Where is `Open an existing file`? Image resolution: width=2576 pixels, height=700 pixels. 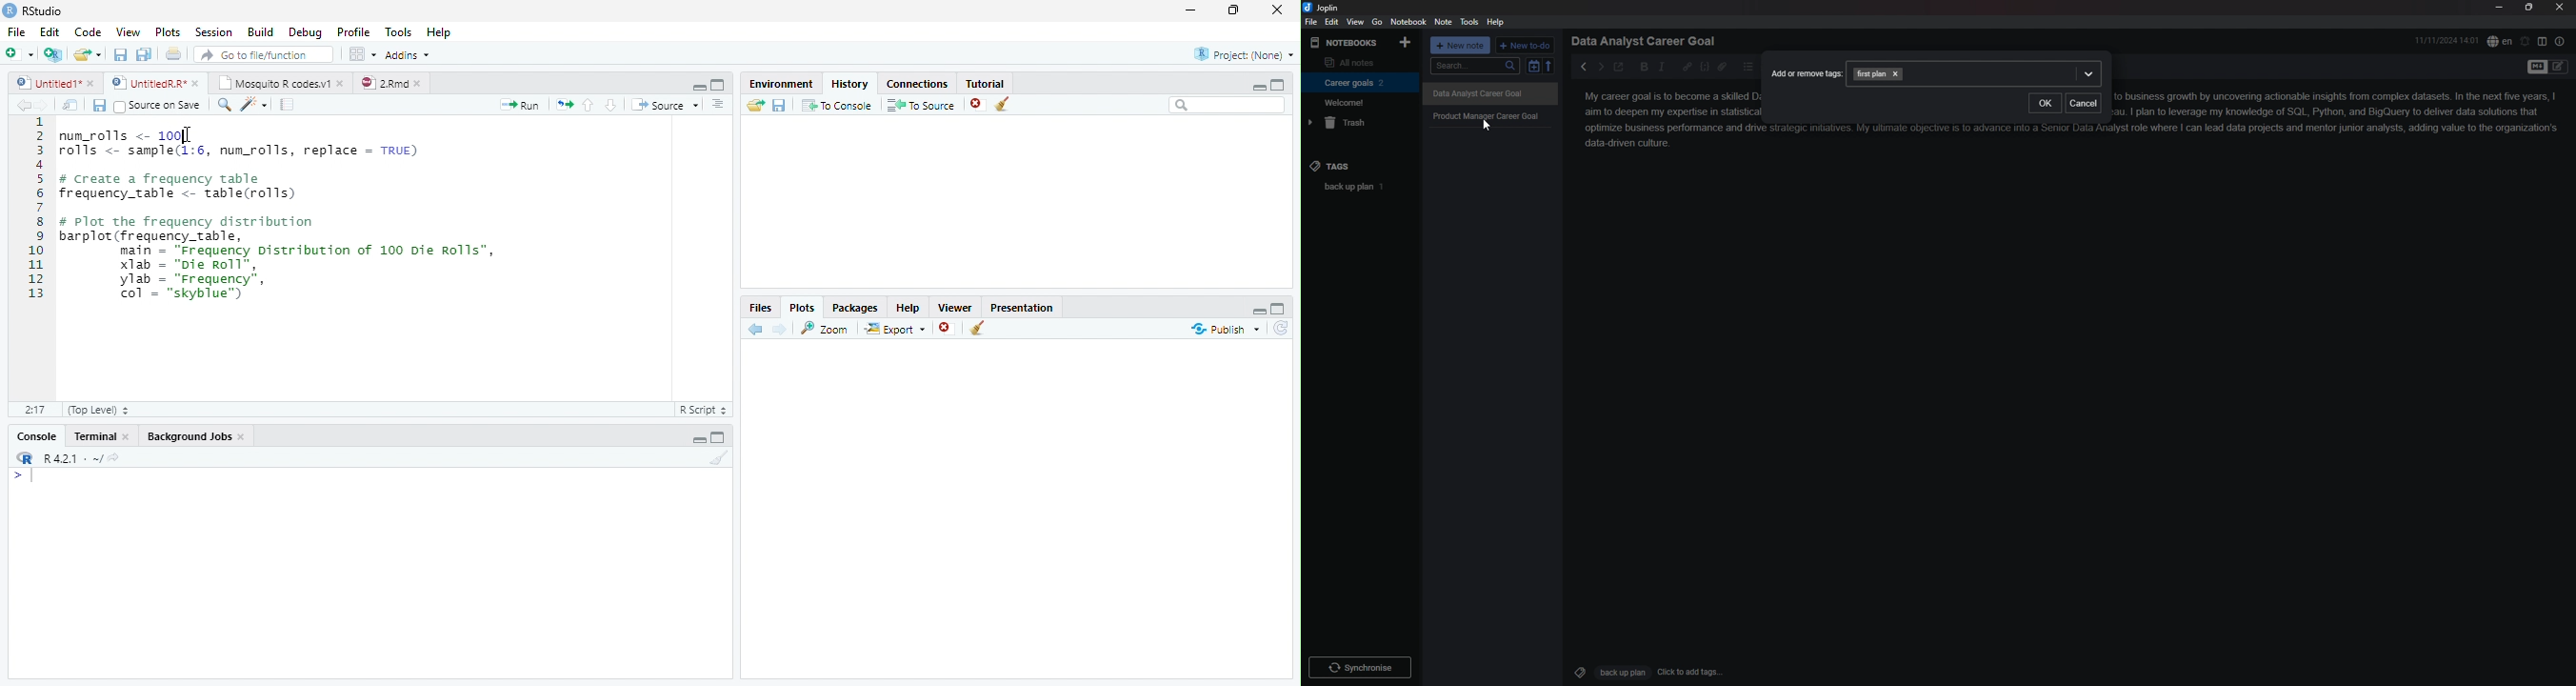 Open an existing file is located at coordinates (88, 54).